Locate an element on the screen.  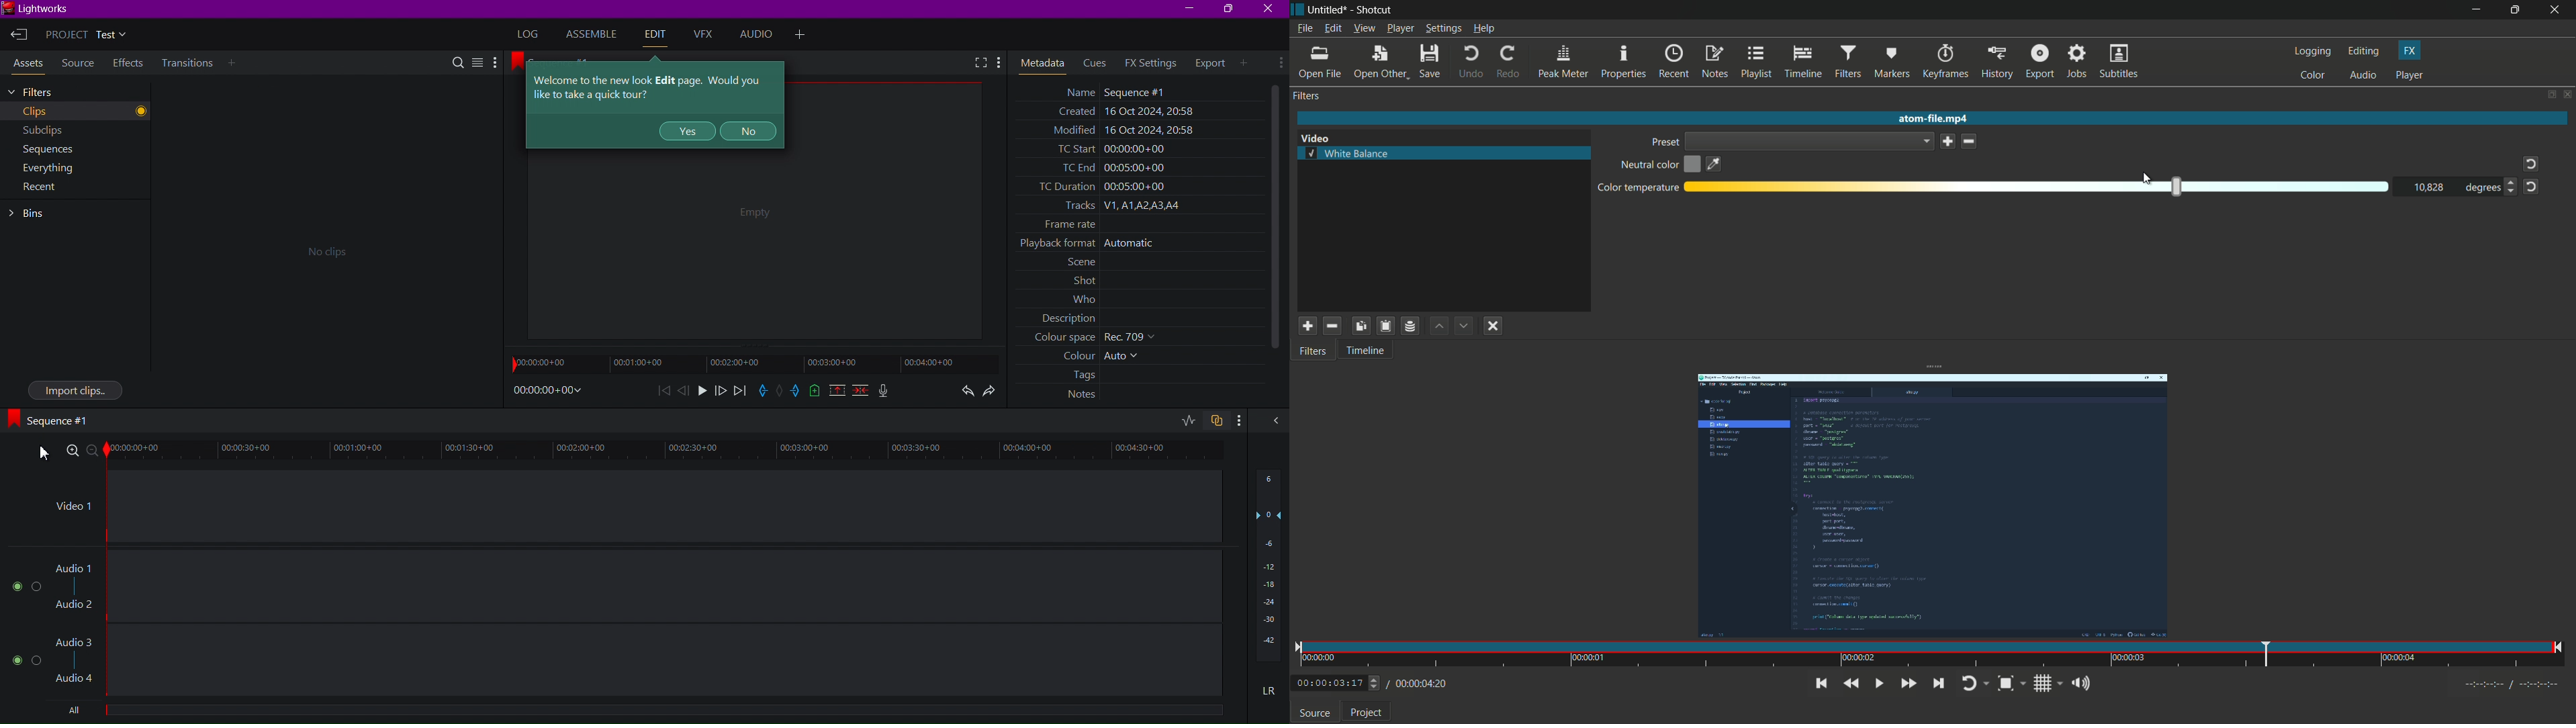
Empty is located at coordinates (753, 248).